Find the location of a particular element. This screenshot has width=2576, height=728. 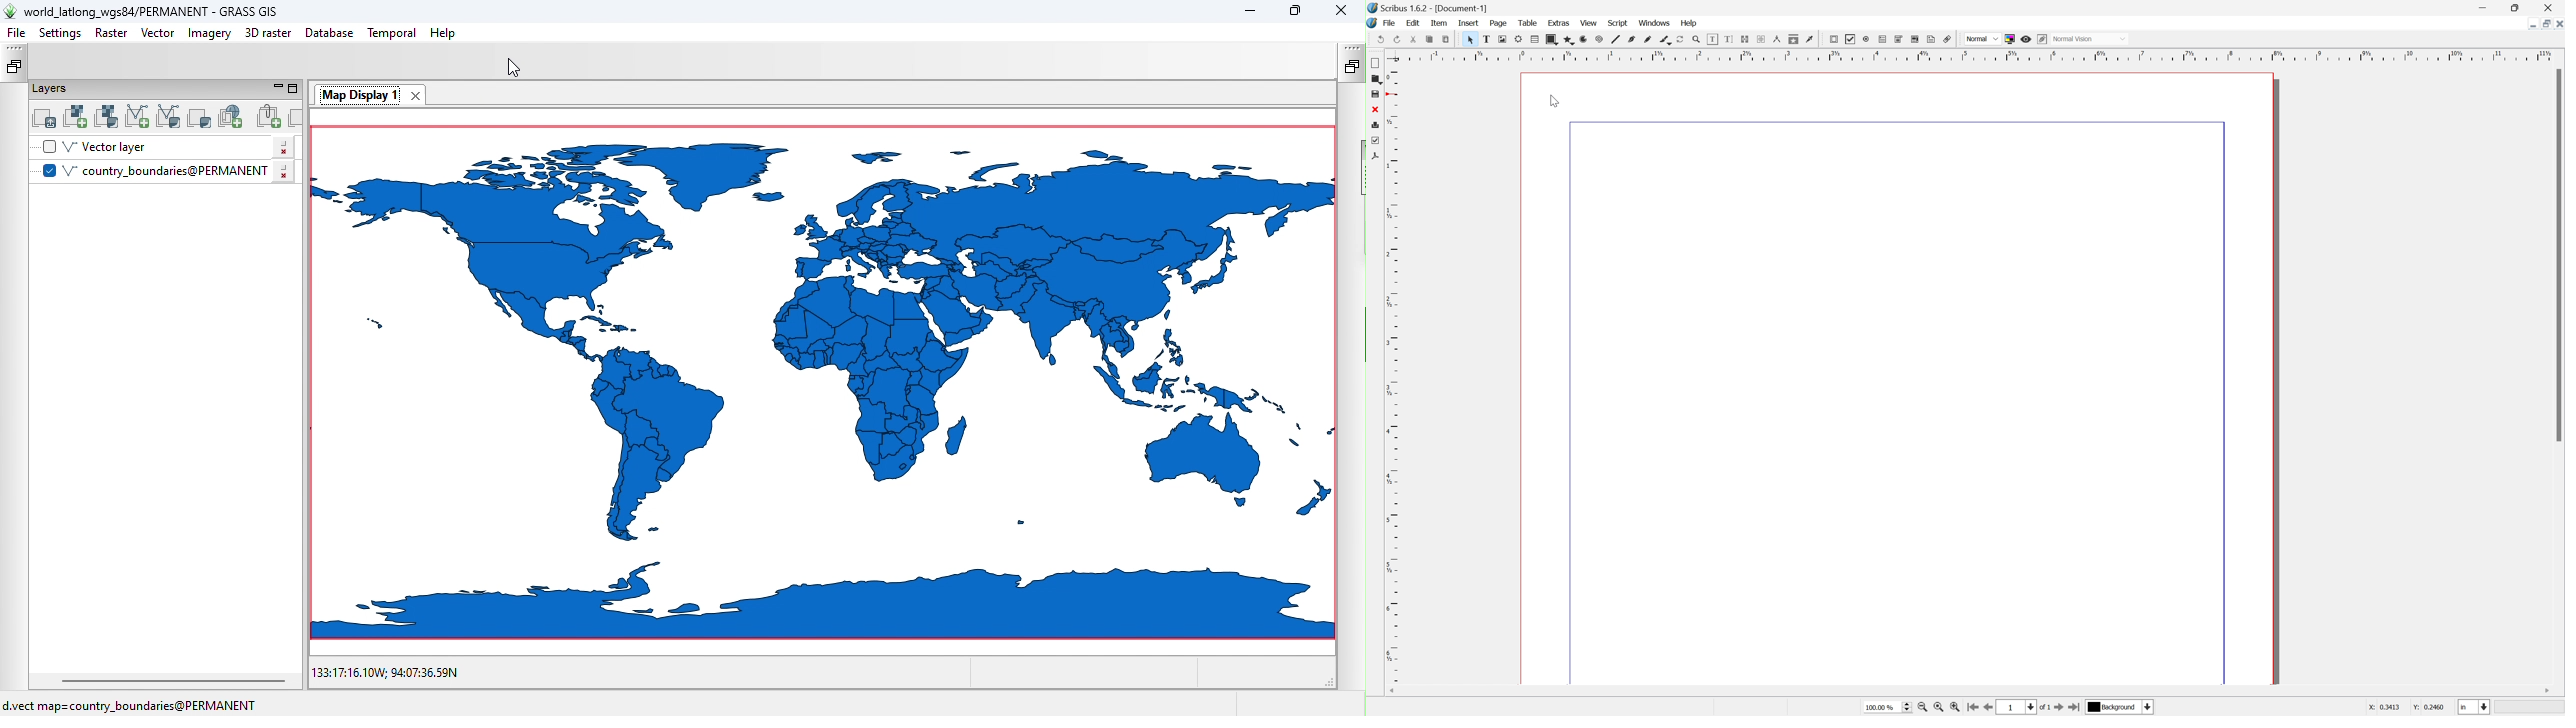

new is located at coordinates (1381, 40).